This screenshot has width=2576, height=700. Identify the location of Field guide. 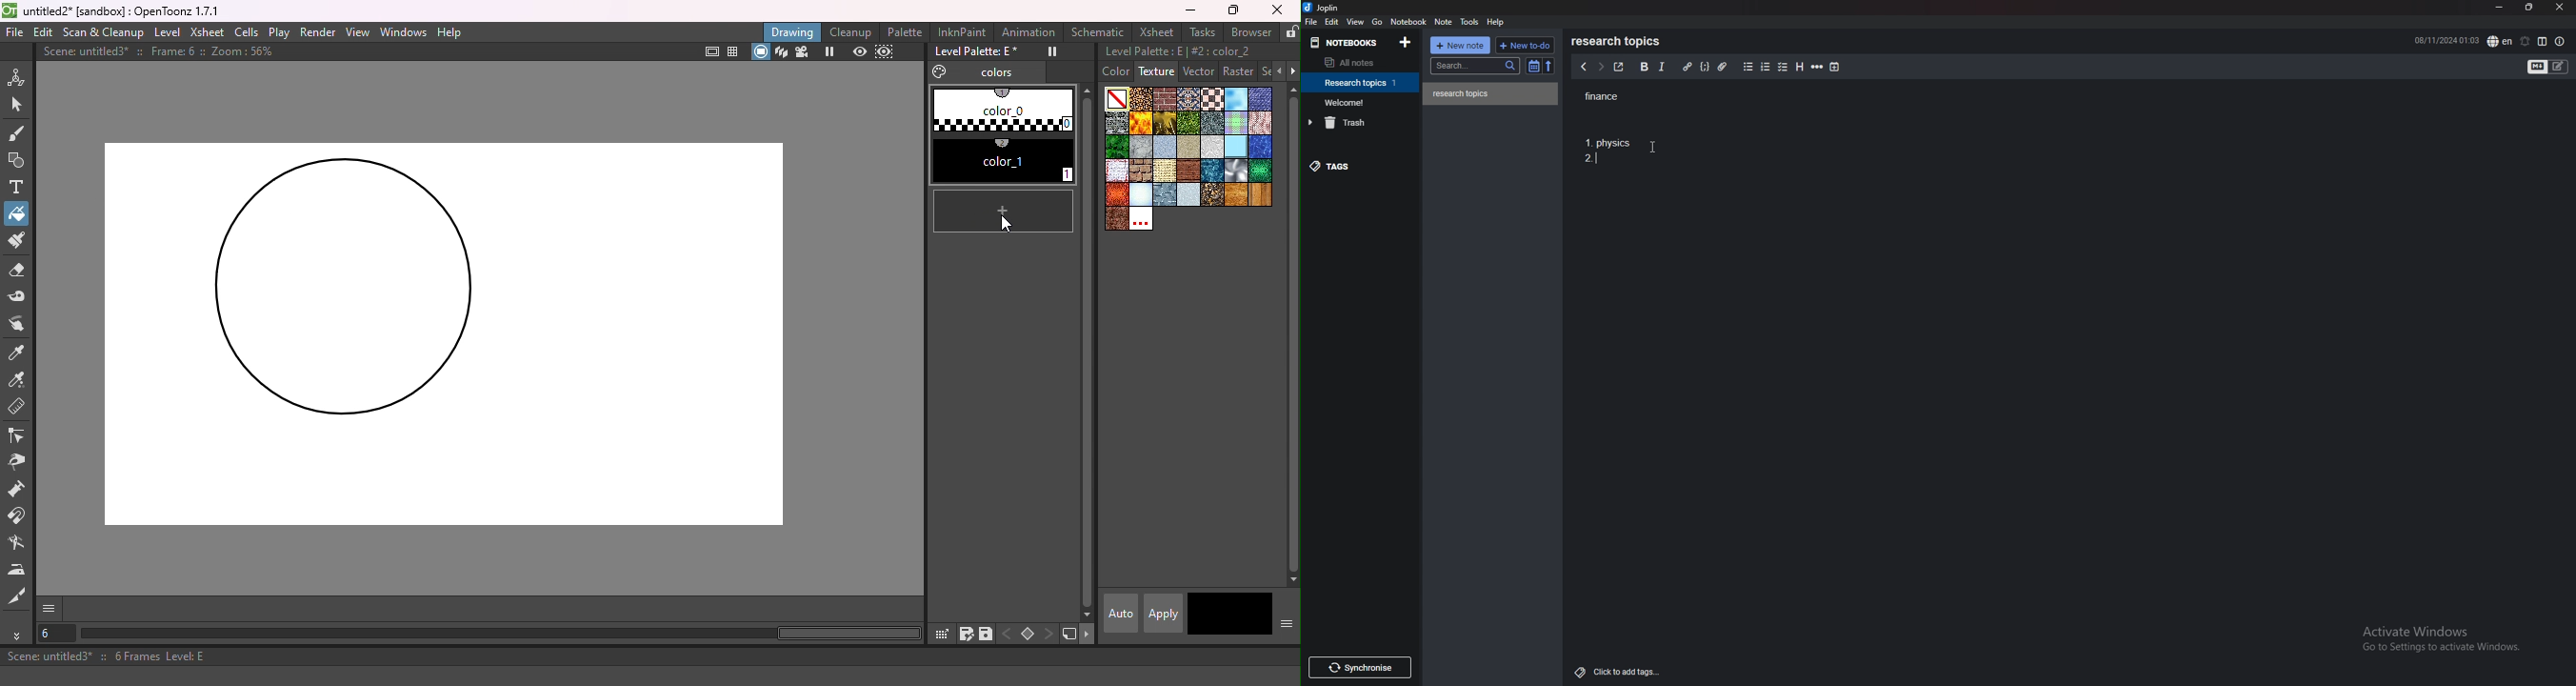
(734, 52).